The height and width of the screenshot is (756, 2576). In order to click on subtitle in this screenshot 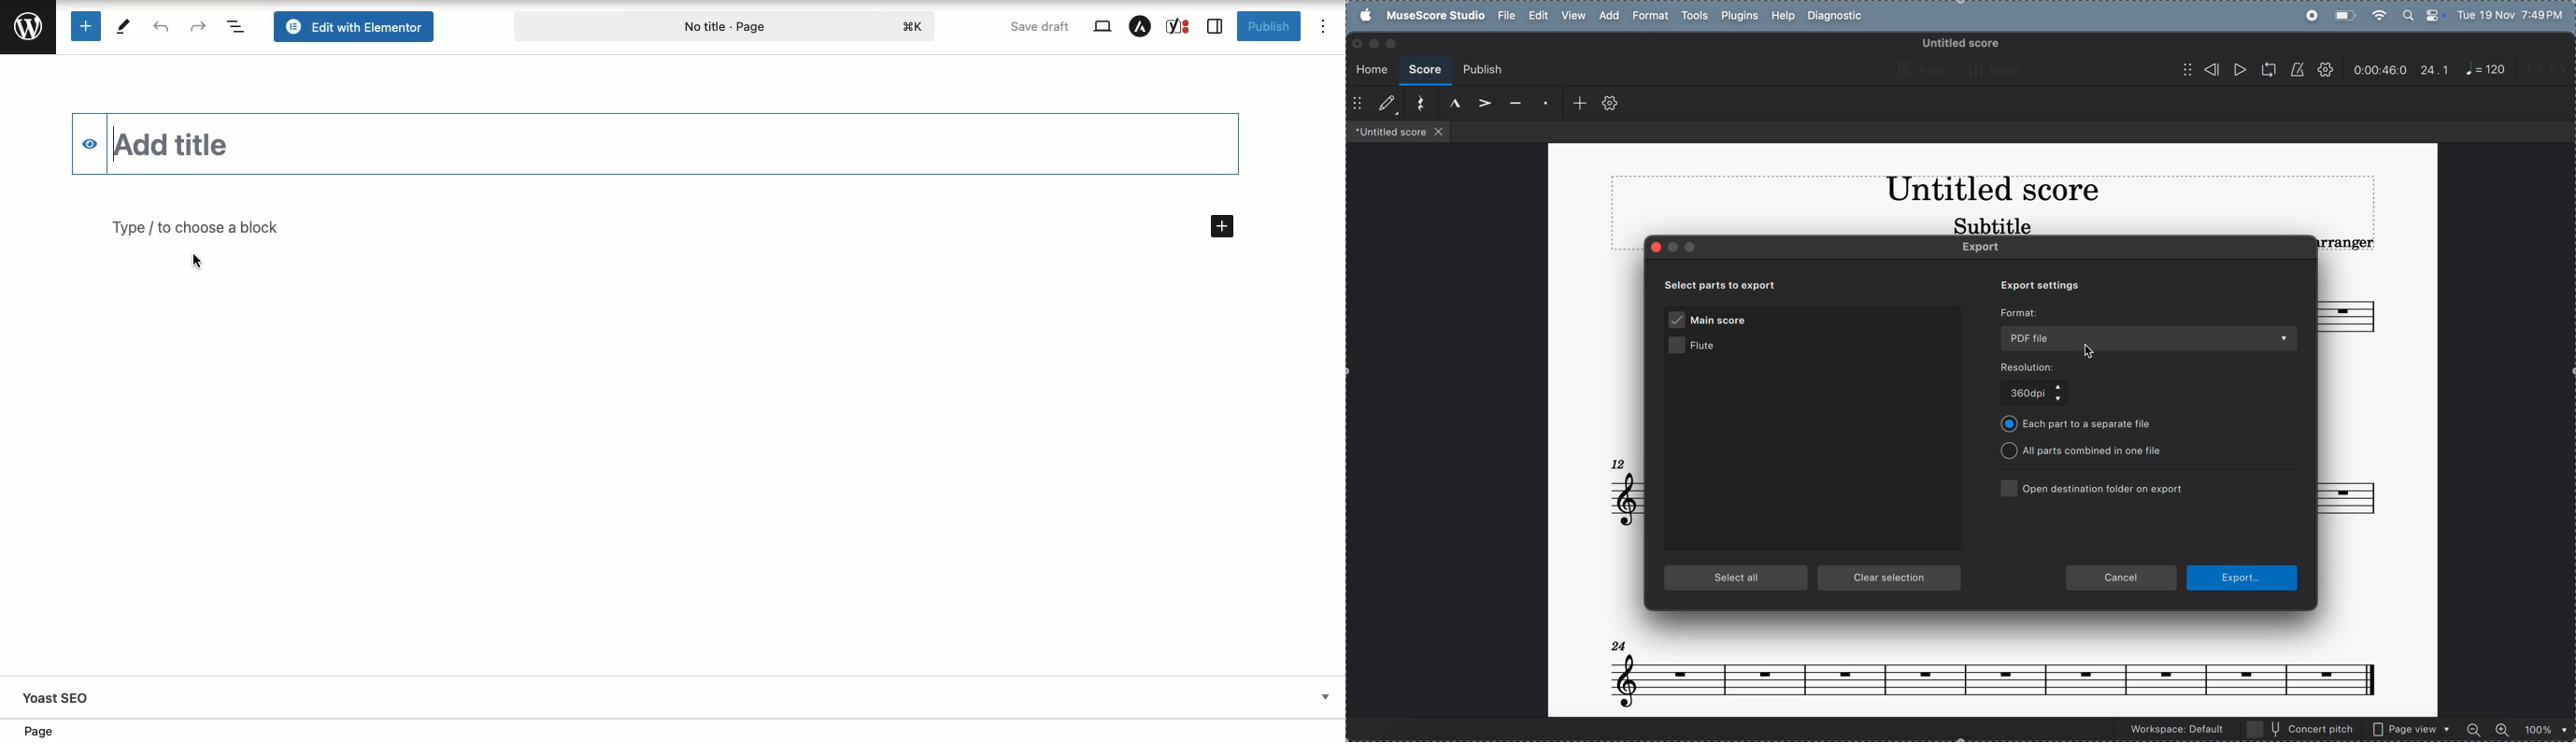, I will do `click(1991, 225)`.